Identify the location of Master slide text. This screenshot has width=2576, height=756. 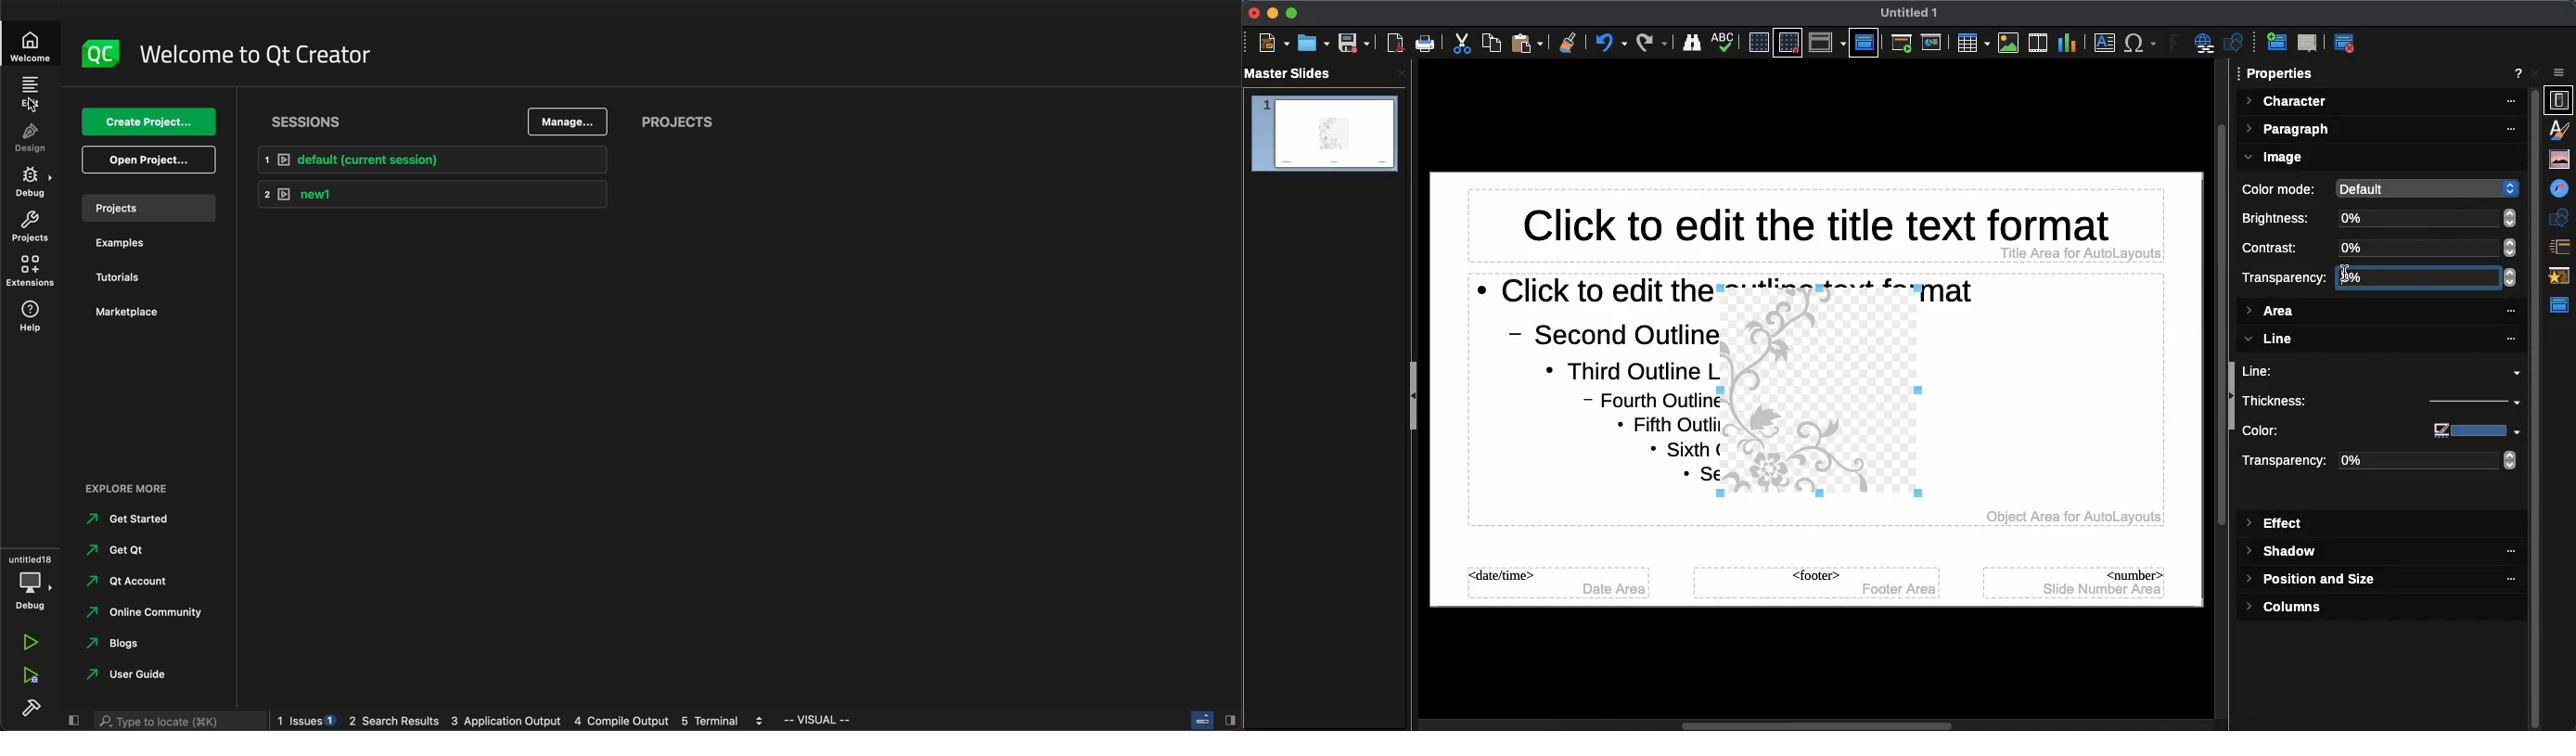
(1578, 395).